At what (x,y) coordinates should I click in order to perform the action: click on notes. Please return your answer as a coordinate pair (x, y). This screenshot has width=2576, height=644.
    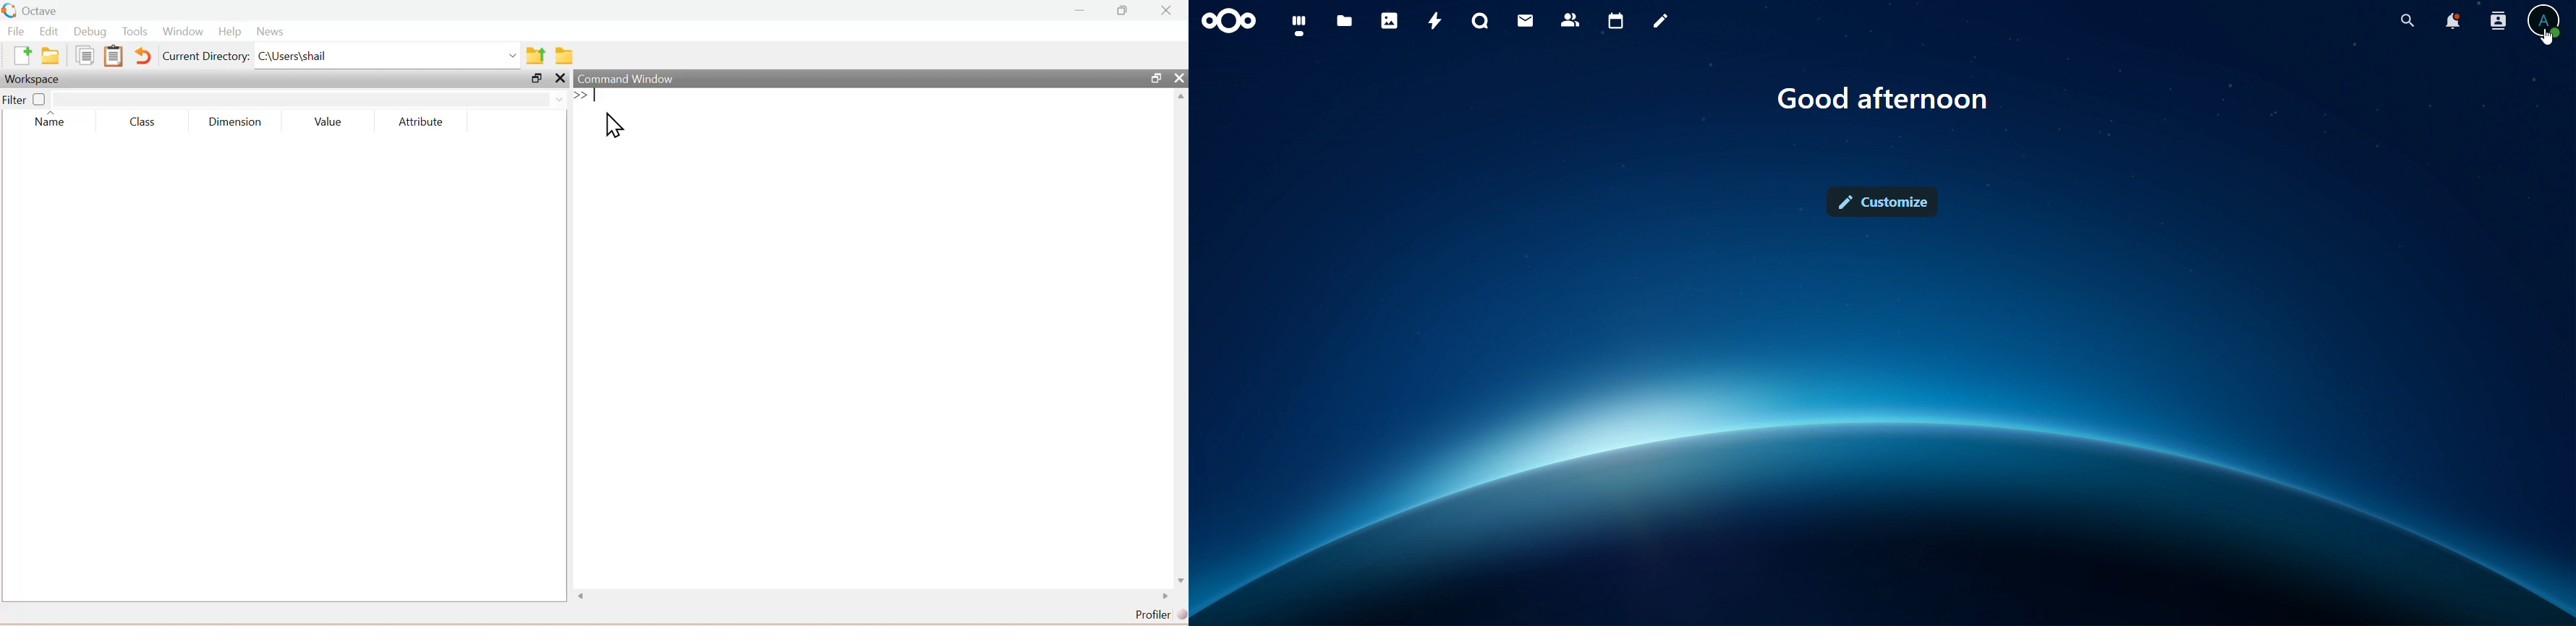
    Looking at the image, I should click on (1659, 22).